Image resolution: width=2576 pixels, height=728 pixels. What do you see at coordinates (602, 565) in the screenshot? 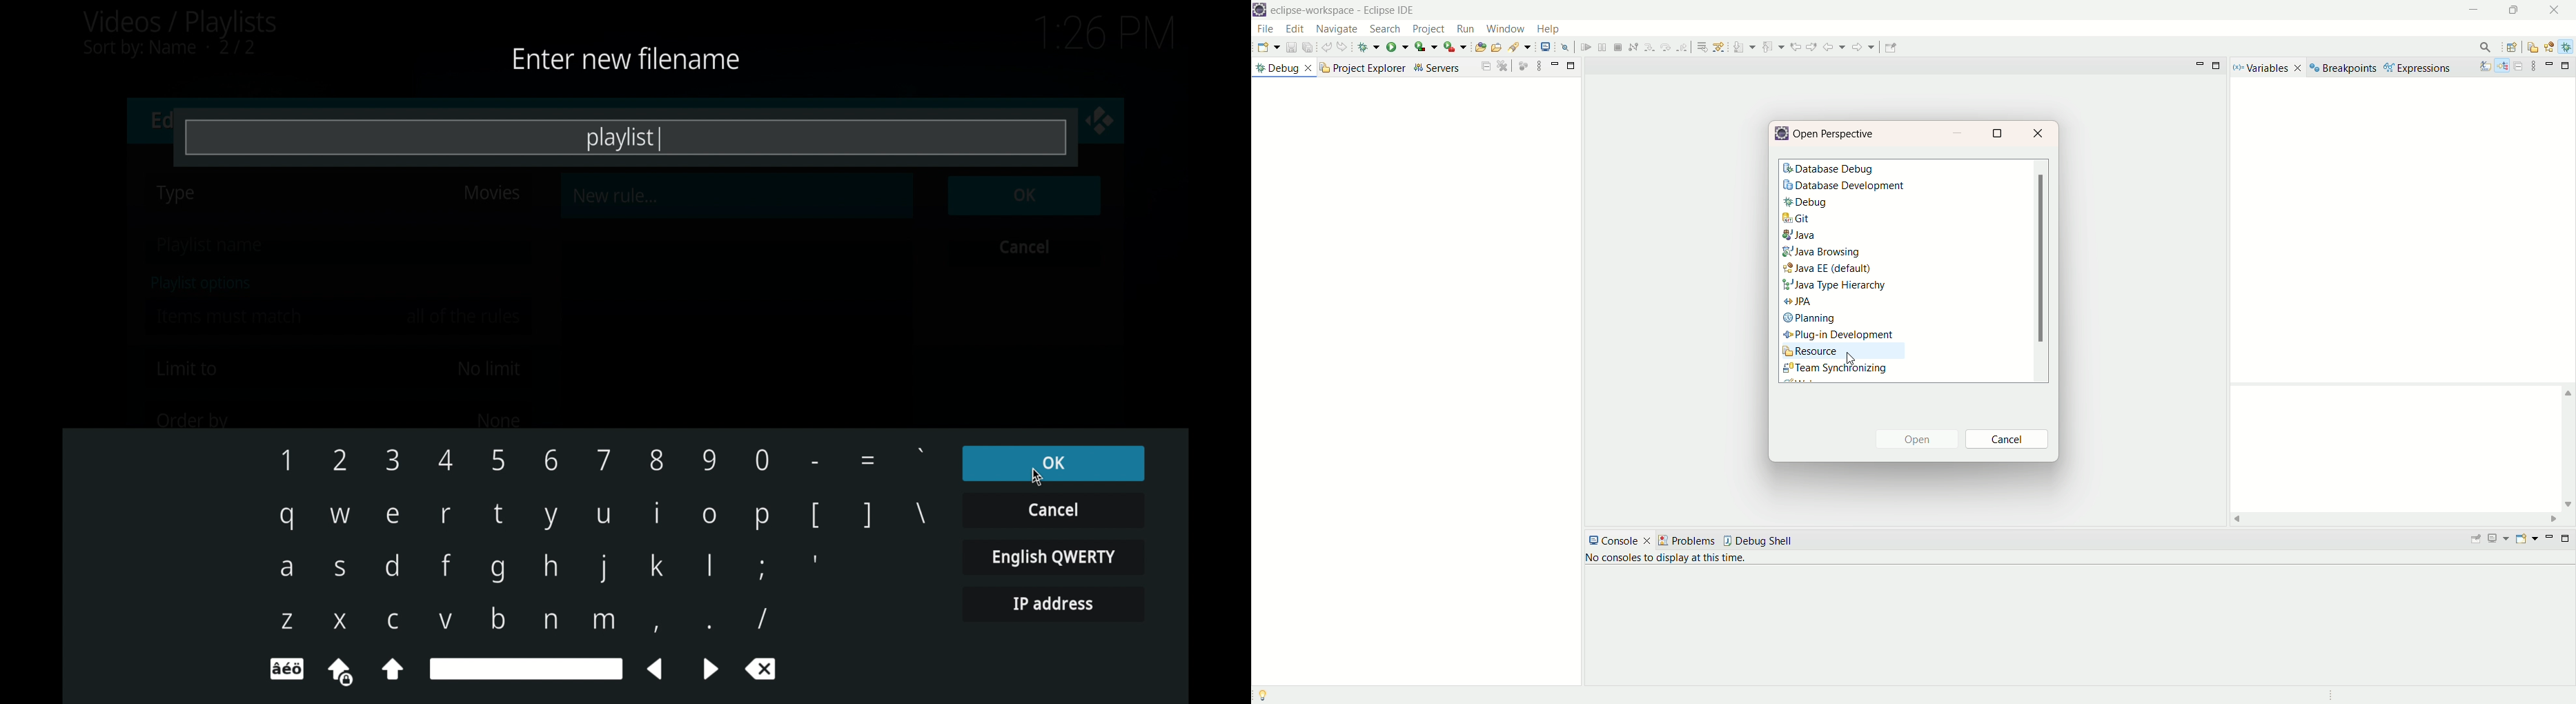
I see `screen keyboard` at bounding box center [602, 565].